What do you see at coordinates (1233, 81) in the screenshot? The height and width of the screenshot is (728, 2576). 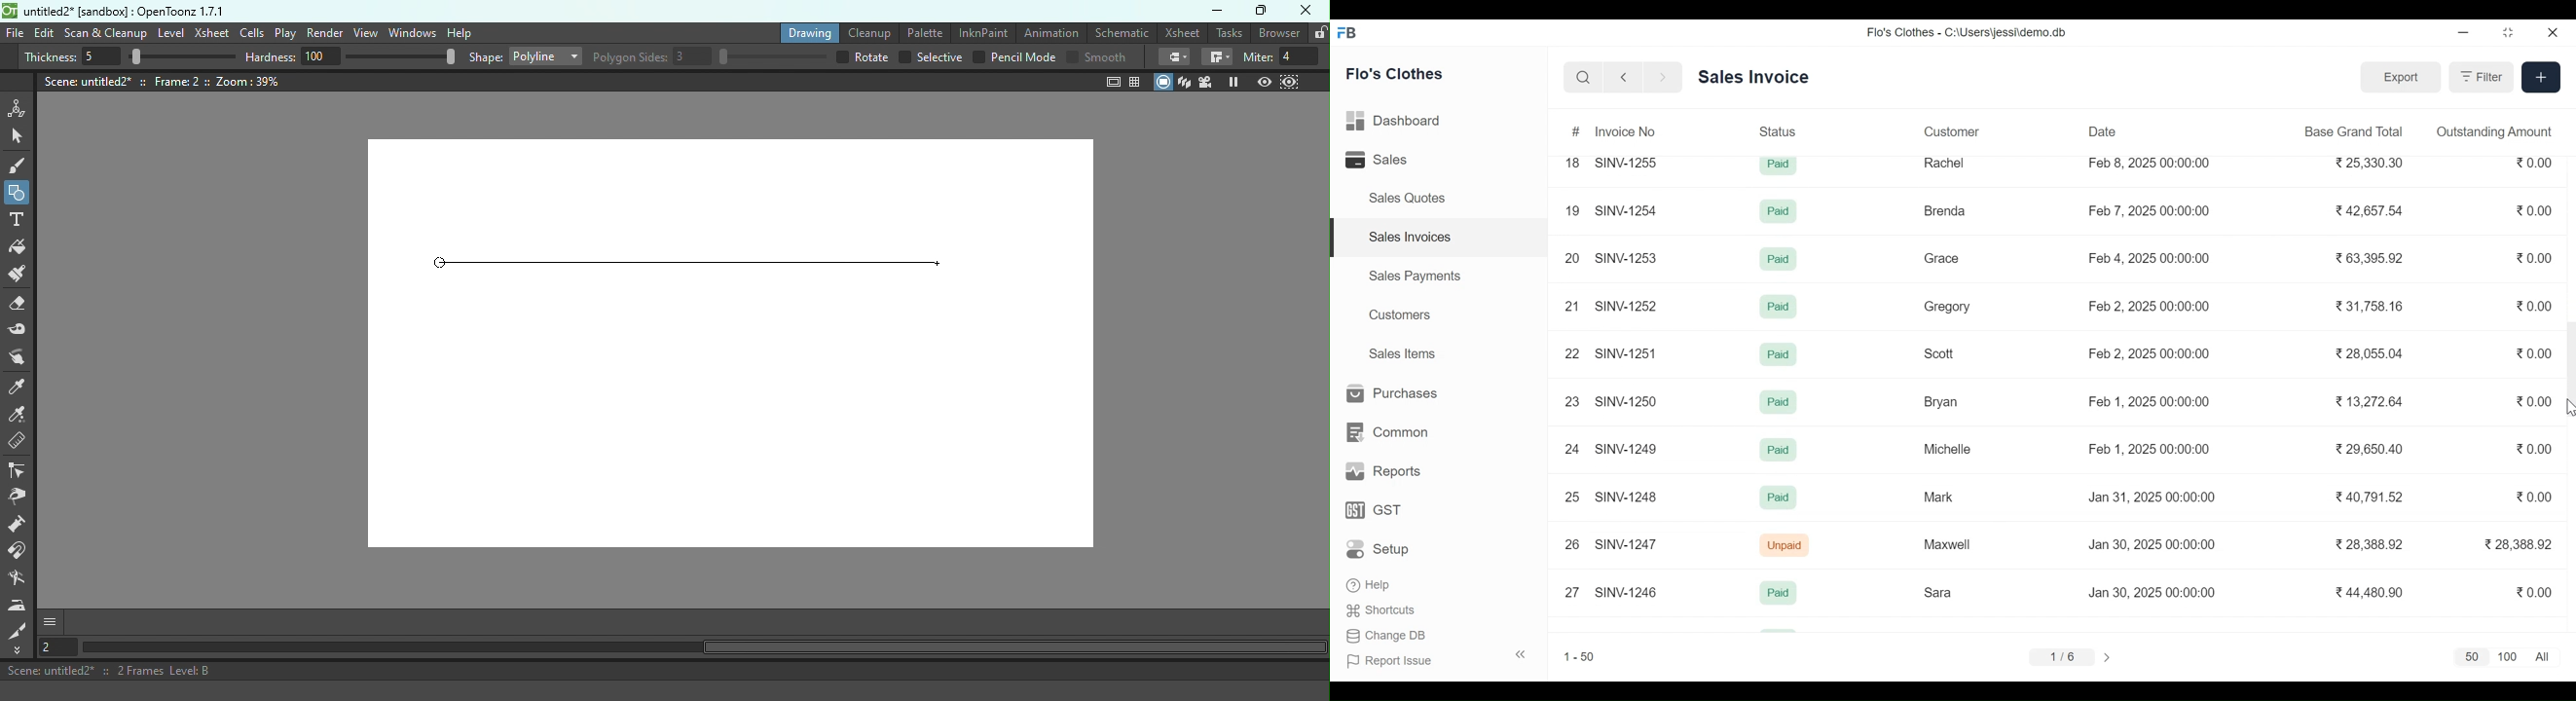 I see `Freeze` at bounding box center [1233, 81].